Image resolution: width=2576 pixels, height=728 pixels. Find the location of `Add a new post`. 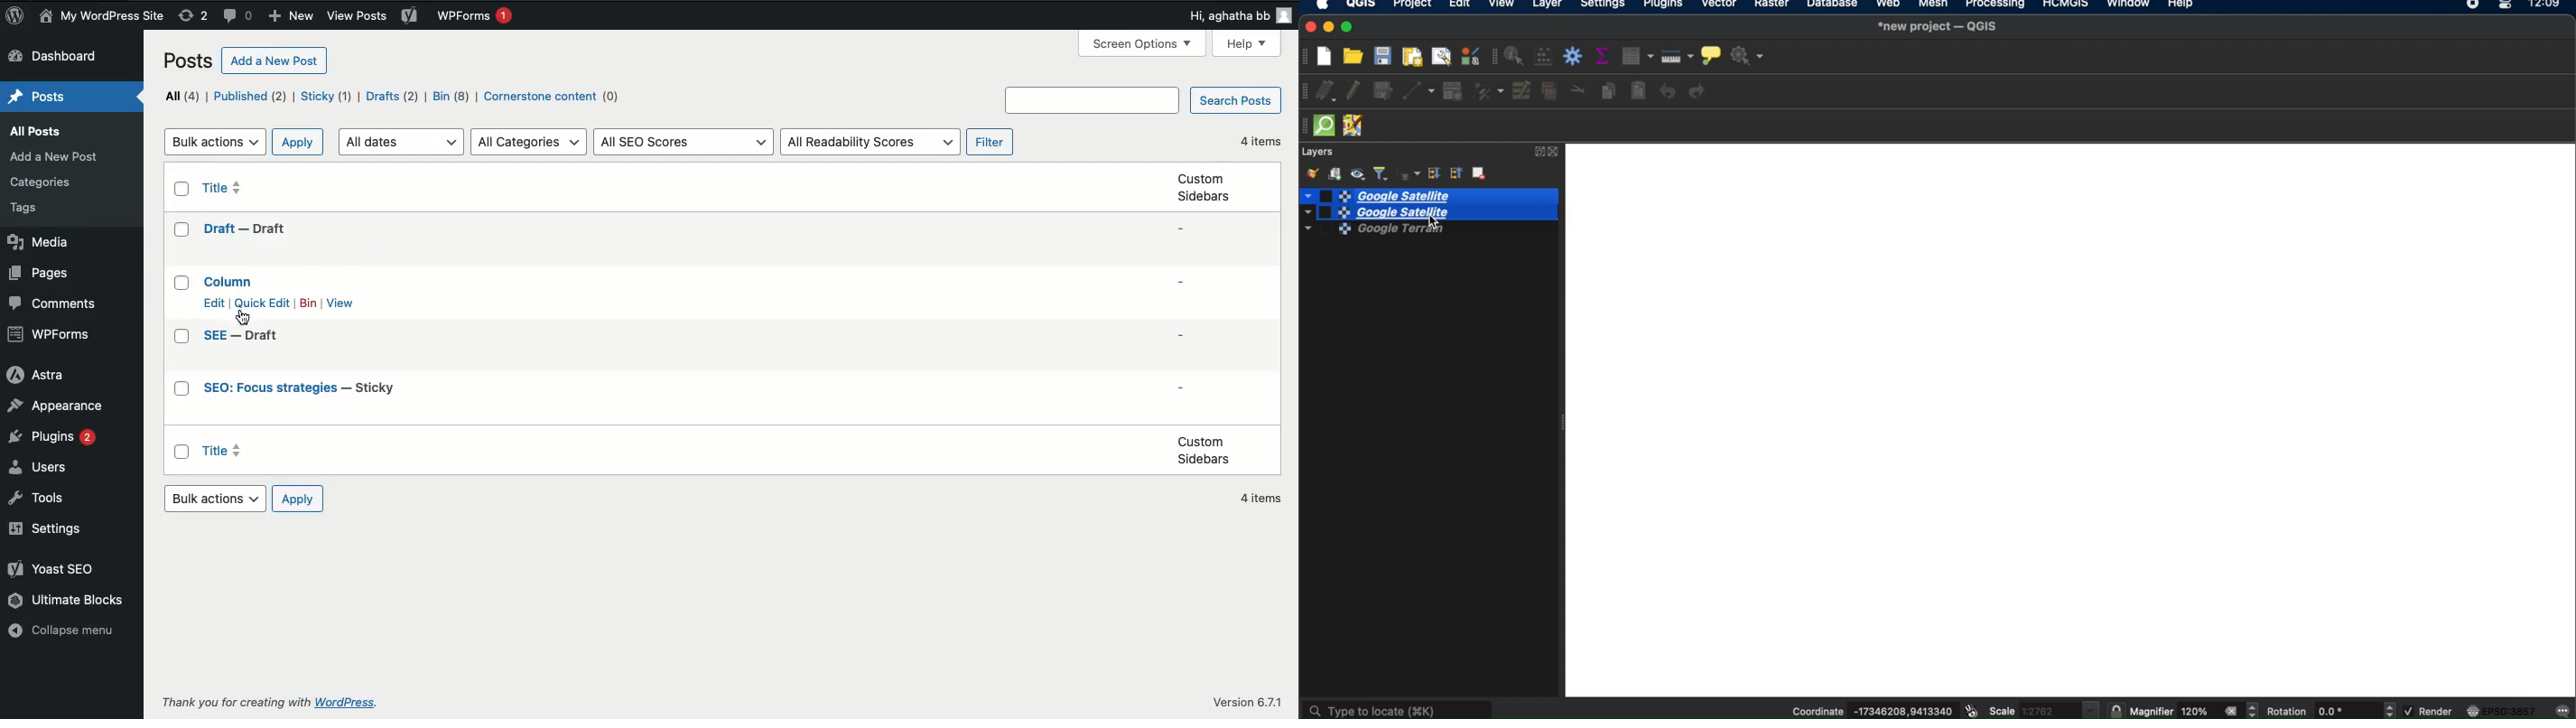

Add a new post is located at coordinates (274, 61).